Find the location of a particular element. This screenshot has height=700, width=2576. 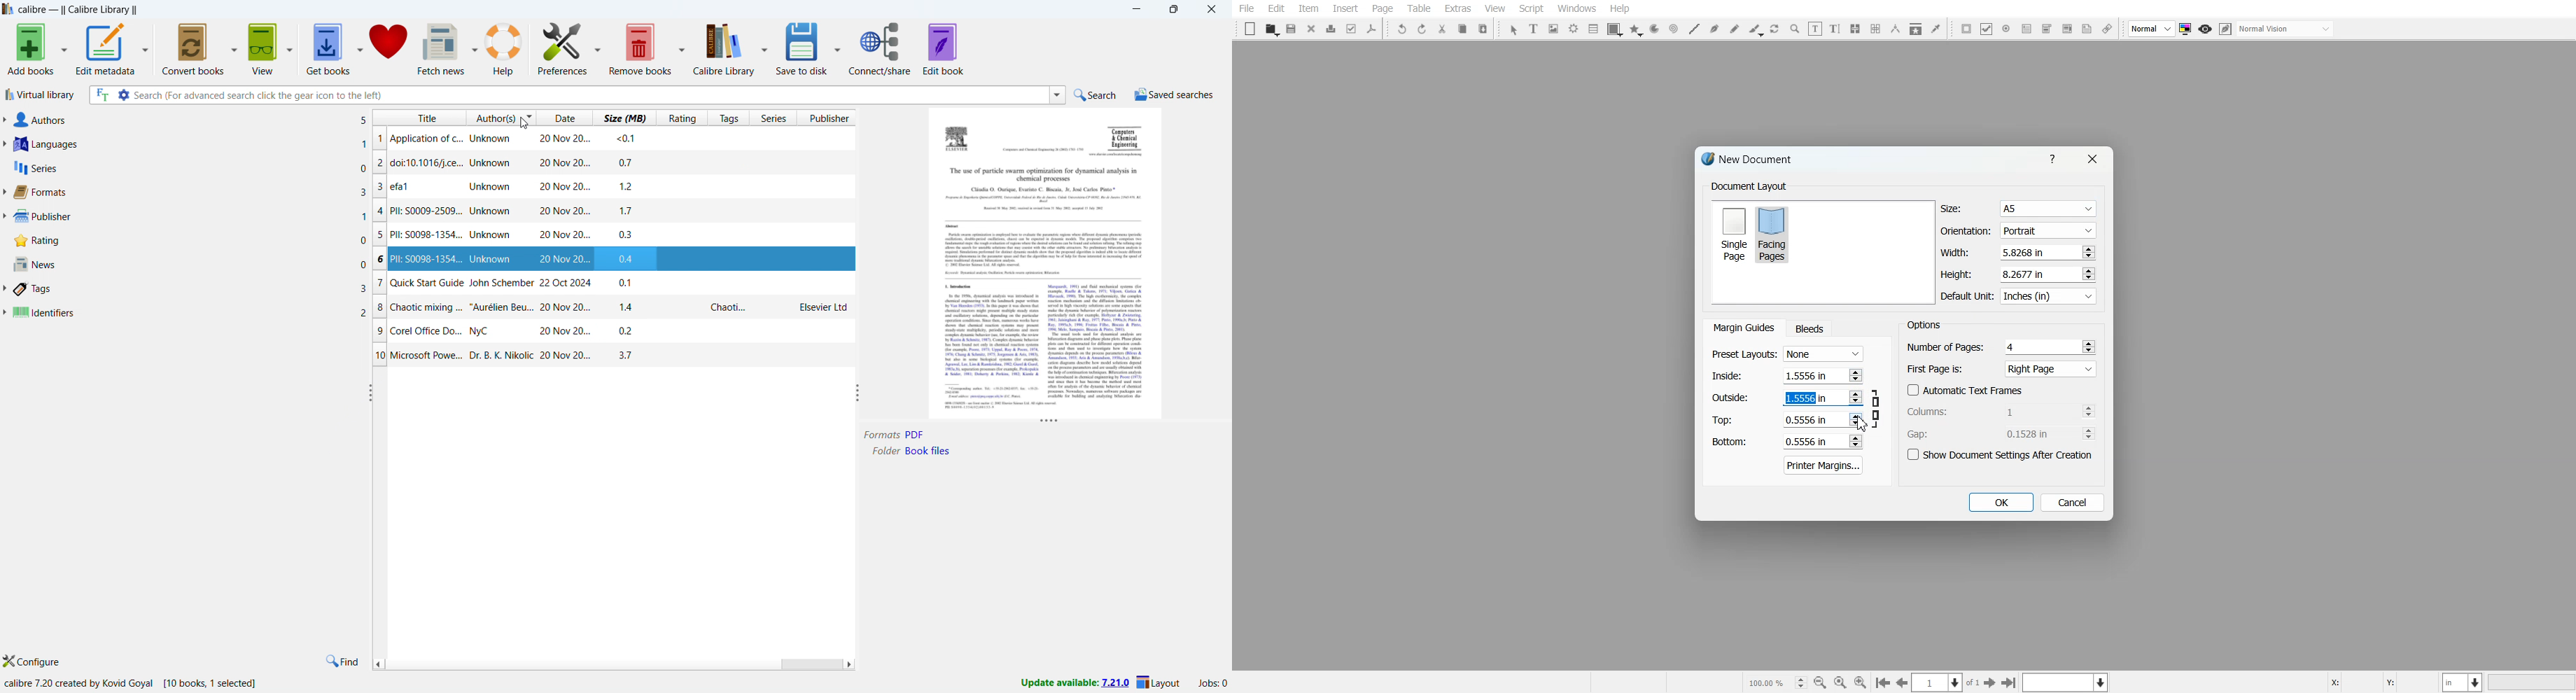

add books options is located at coordinates (64, 48).